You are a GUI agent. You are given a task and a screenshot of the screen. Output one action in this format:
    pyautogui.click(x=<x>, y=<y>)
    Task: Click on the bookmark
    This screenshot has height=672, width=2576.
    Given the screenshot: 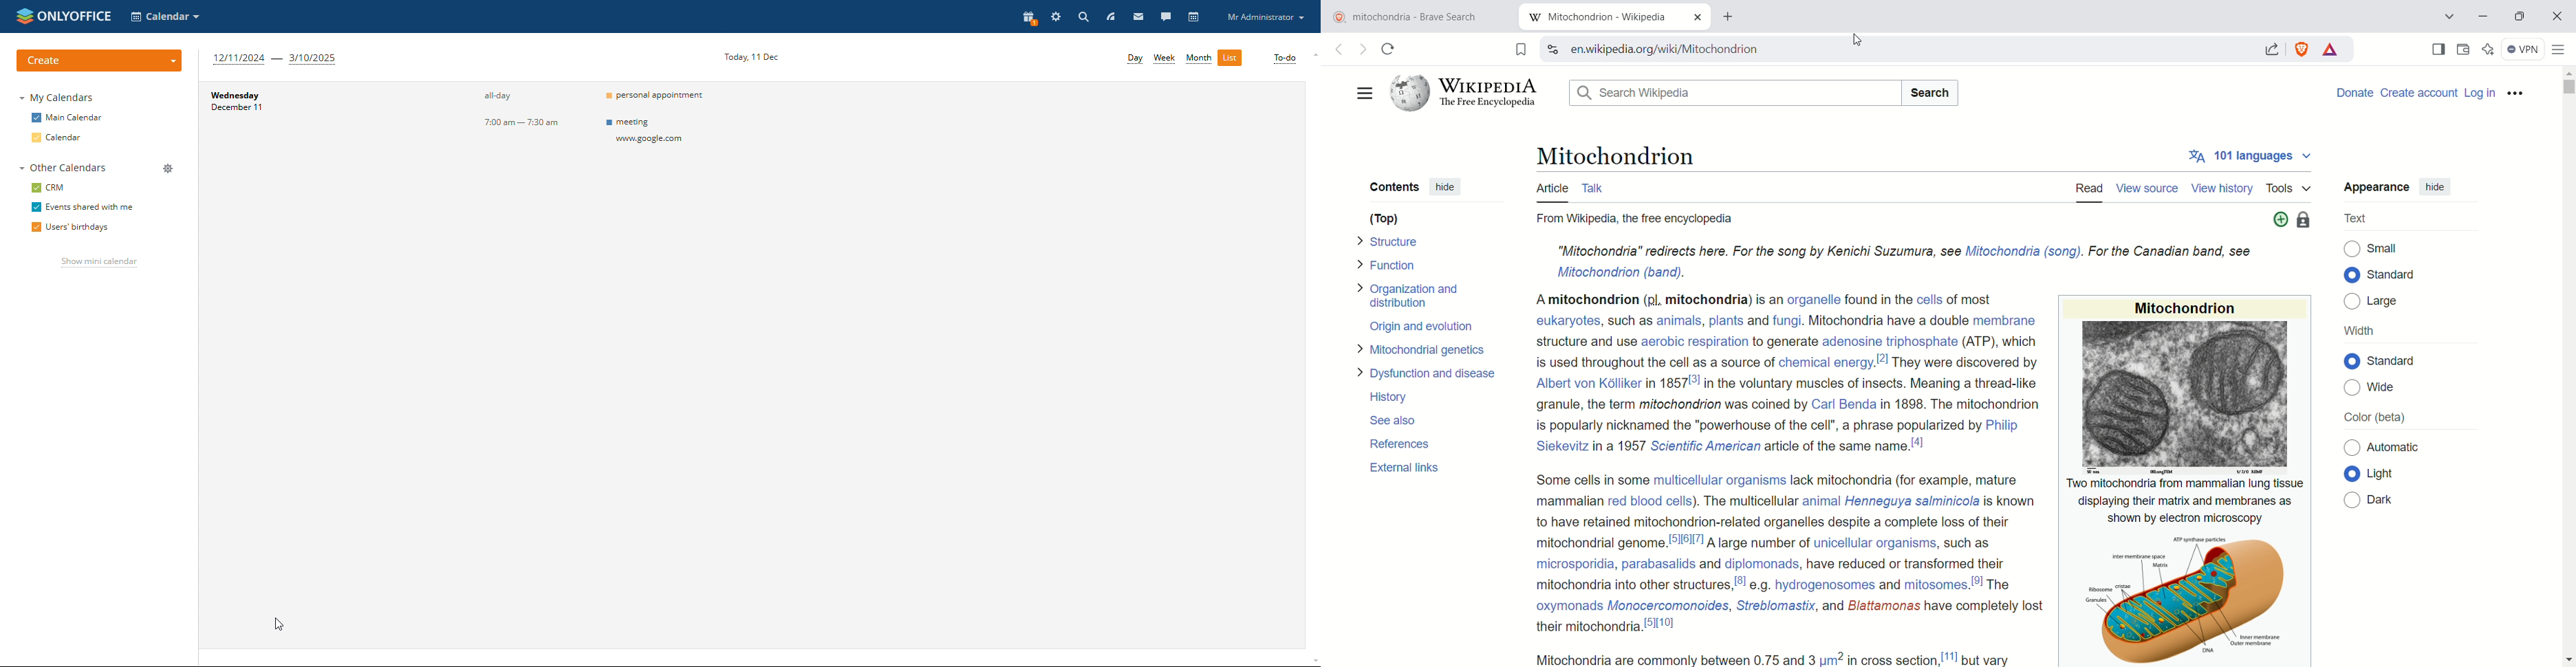 What is the action you would take?
    pyautogui.click(x=1518, y=49)
    